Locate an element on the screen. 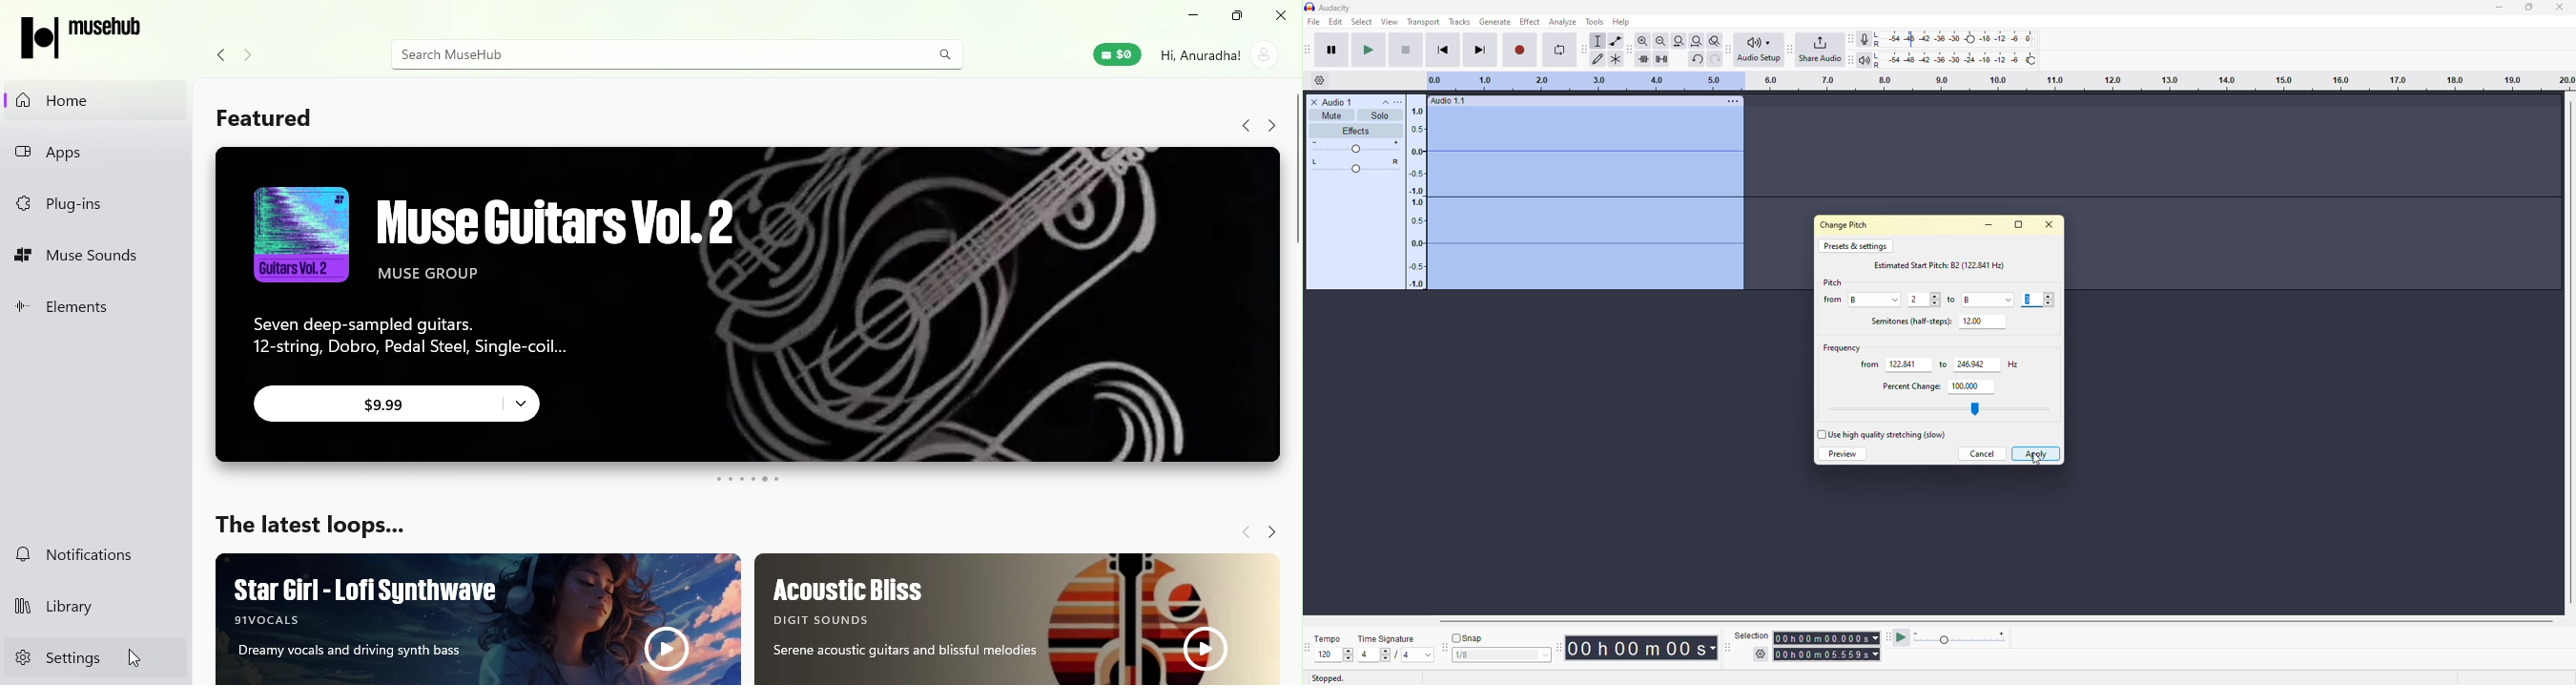 This screenshot has height=700, width=2576. Search bar is located at coordinates (650, 53).